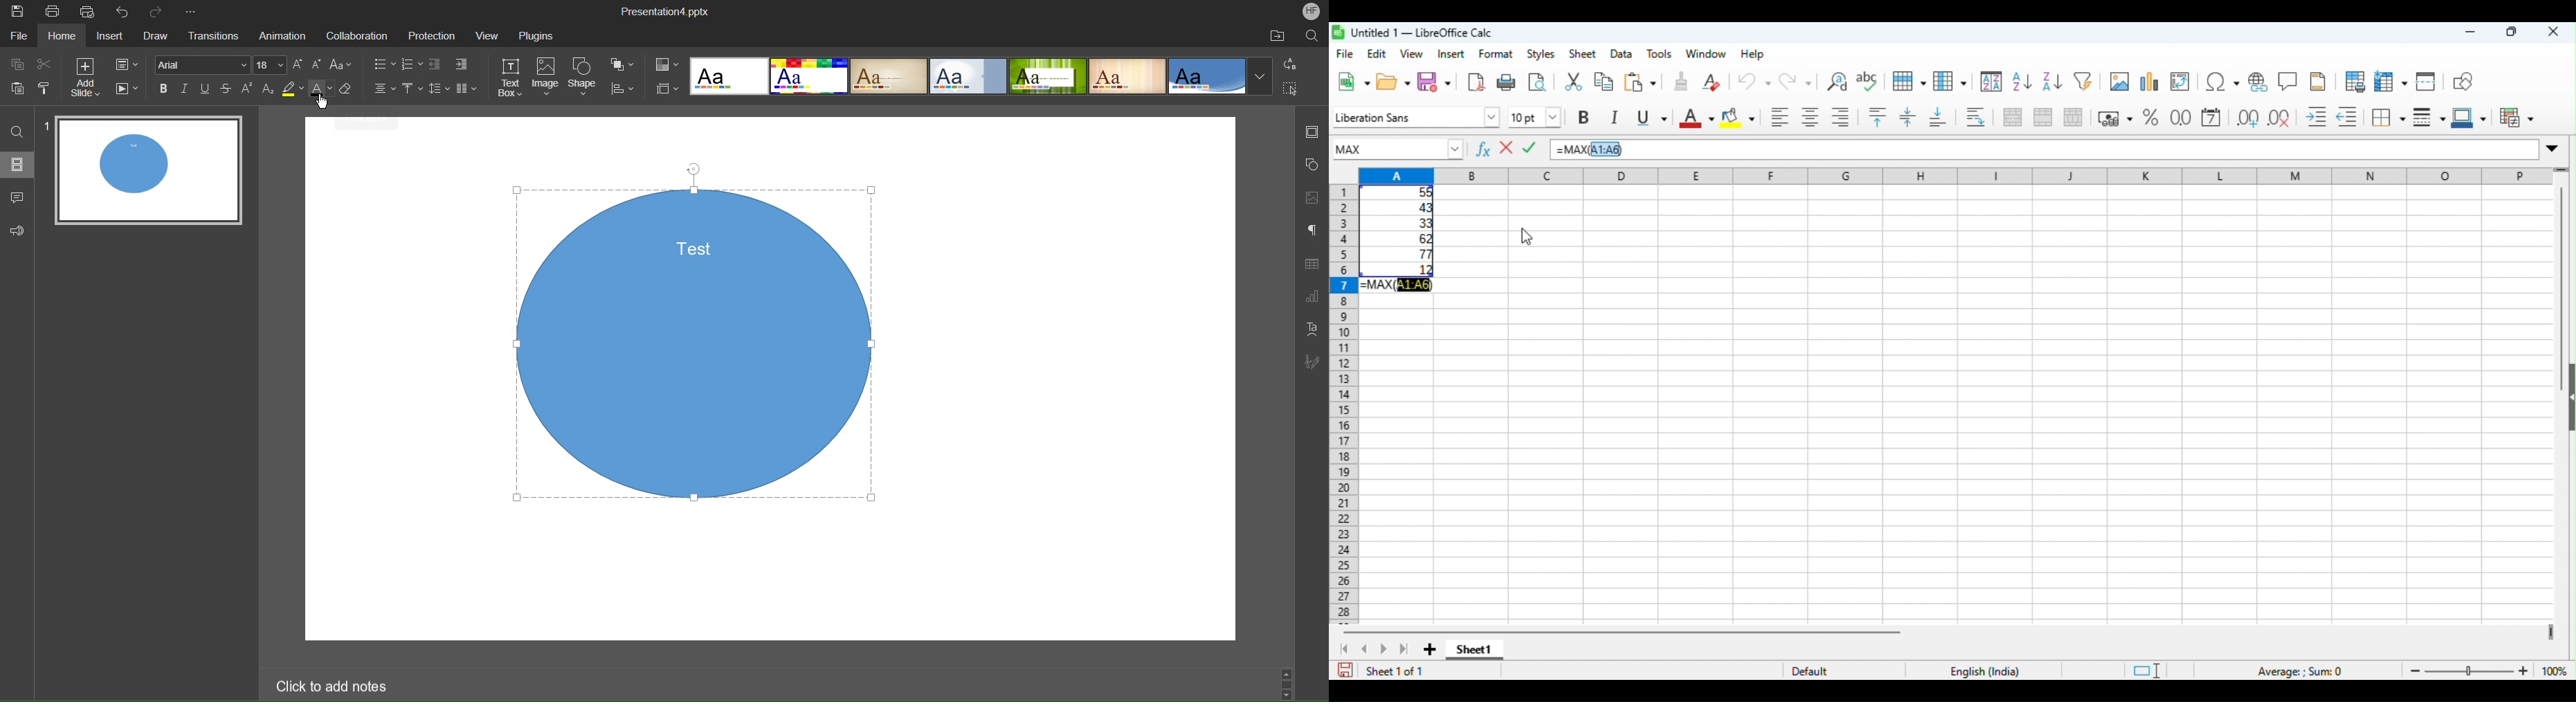  Describe the element at coordinates (2049, 82) in the screenshot. I see `sort descending` at that location.